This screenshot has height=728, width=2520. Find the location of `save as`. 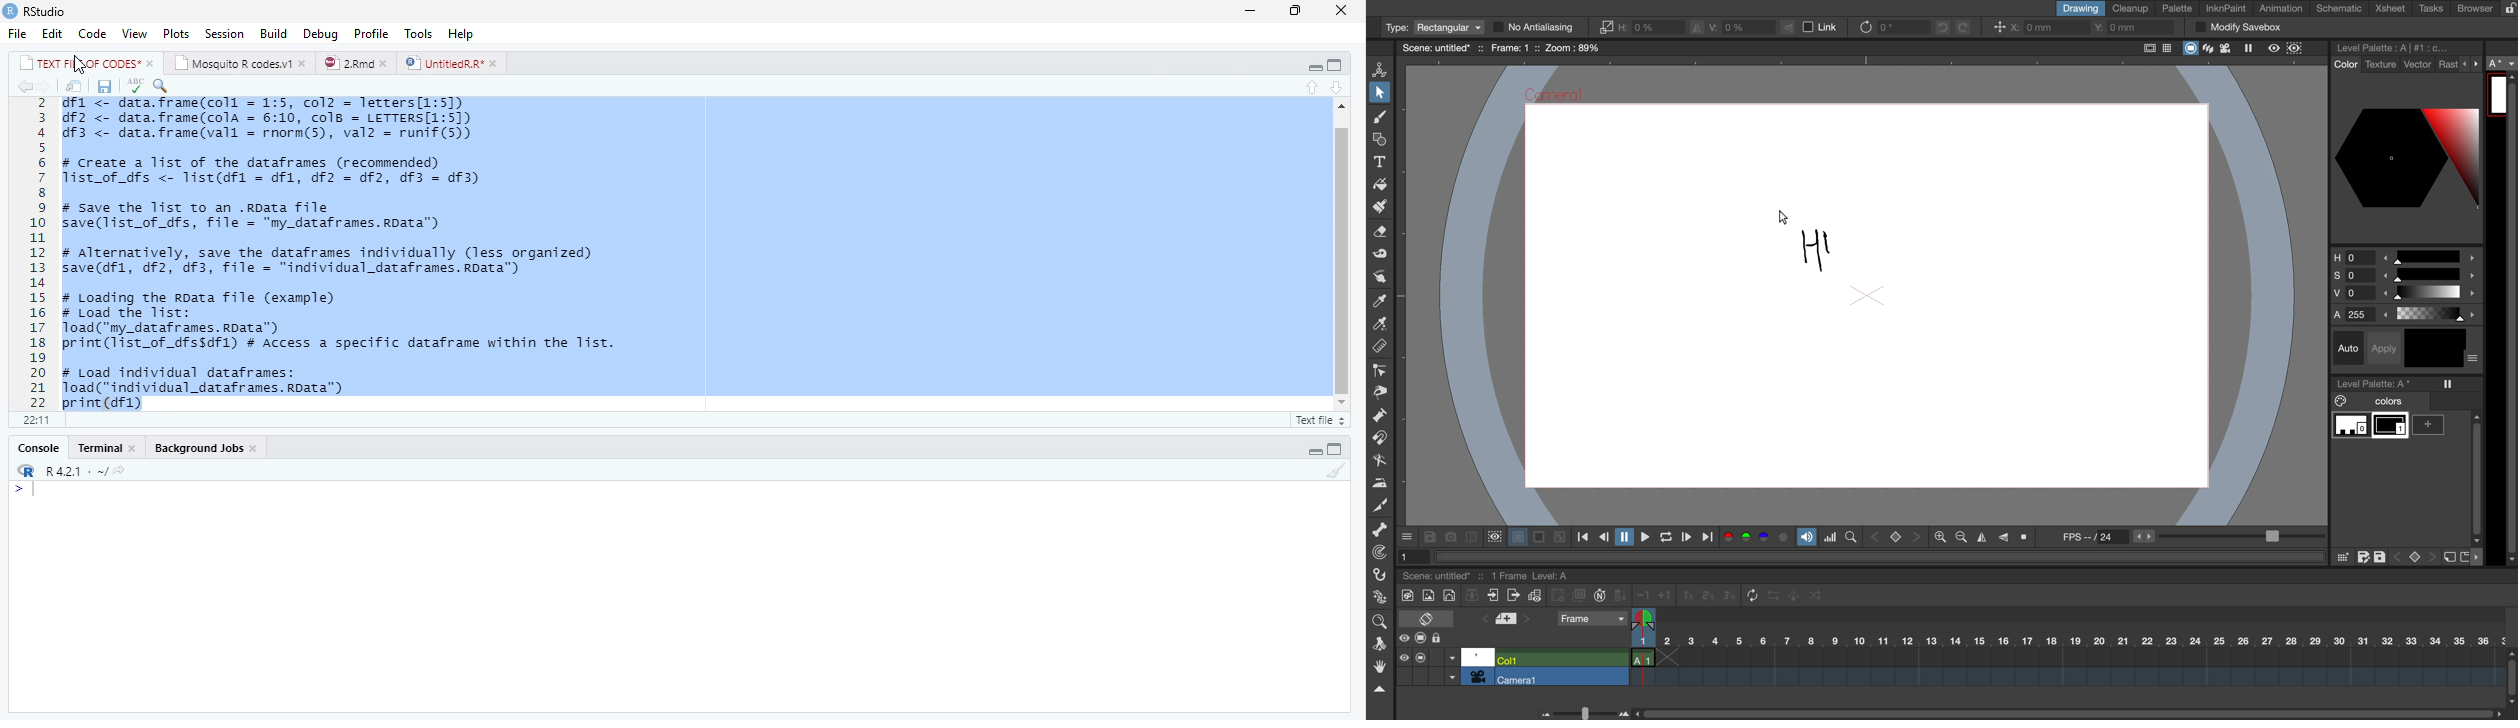

save as is located at coordinates (2364, 557).